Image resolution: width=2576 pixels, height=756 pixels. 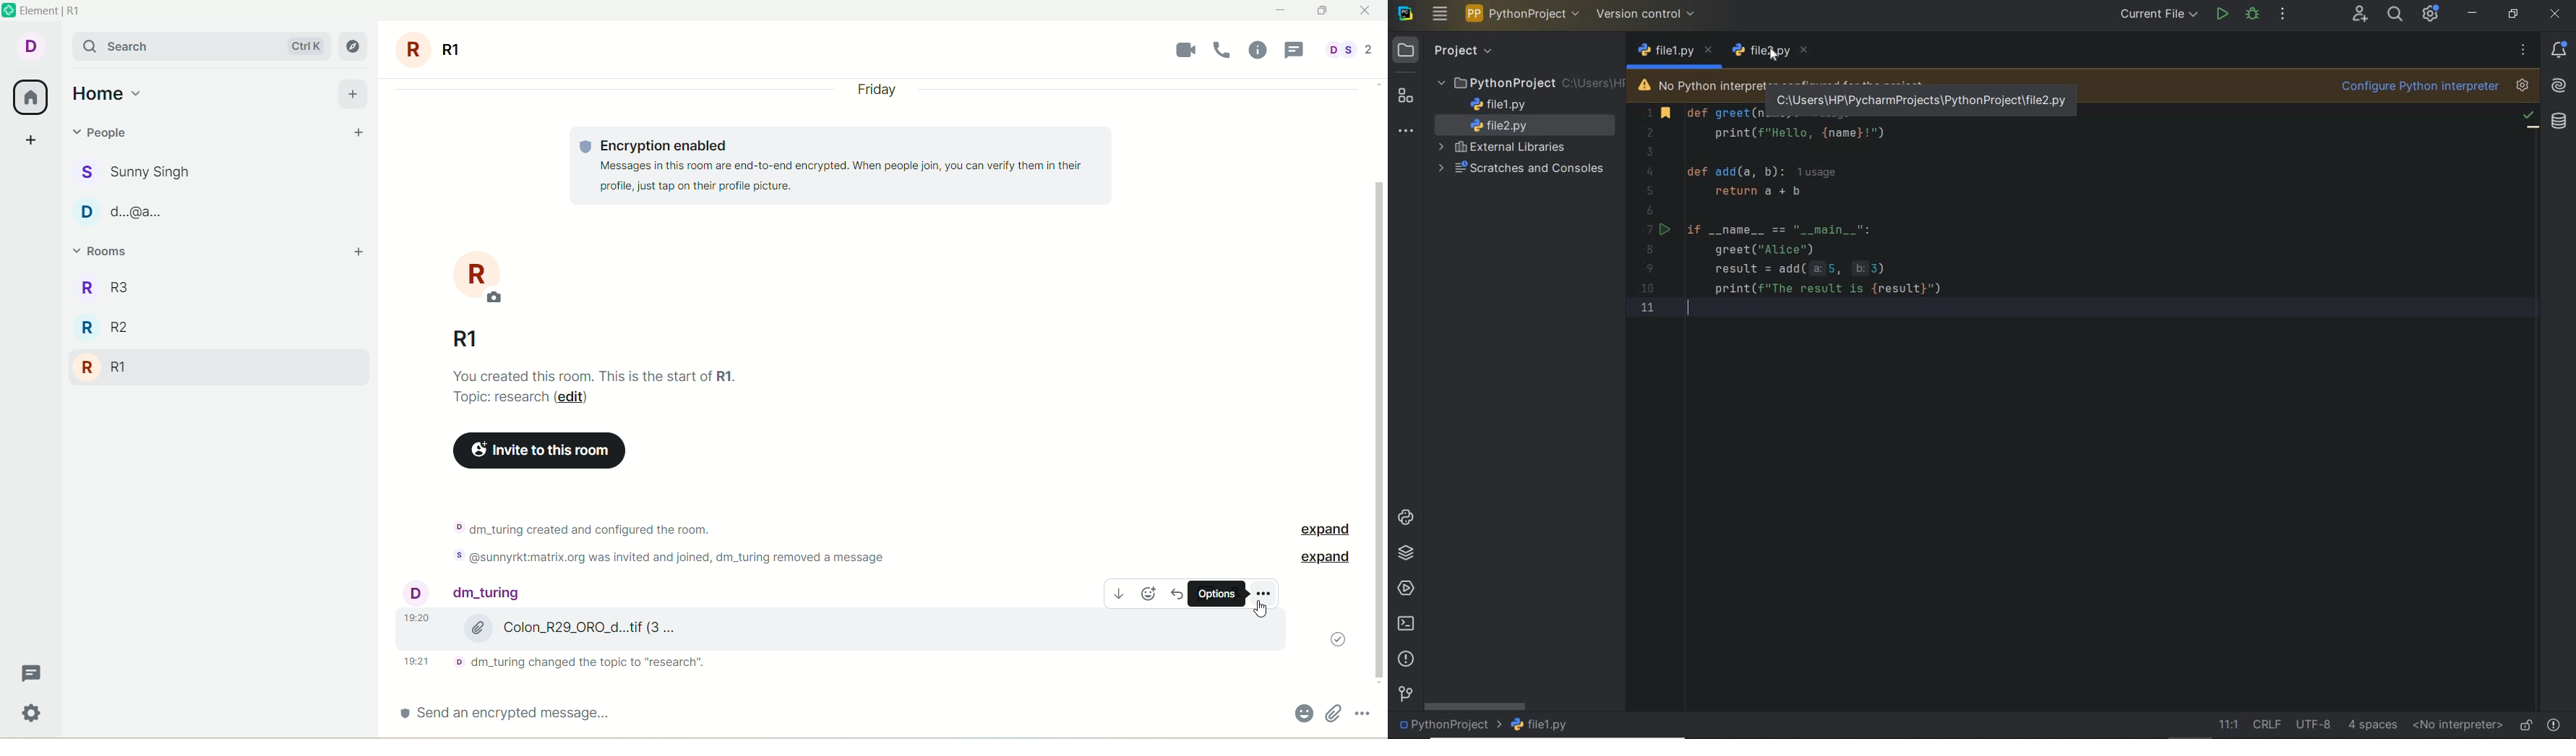 What do you see at coordinates (29, 98) in the screenshot?
I see `all rooms` at bounding box center [29, 98].